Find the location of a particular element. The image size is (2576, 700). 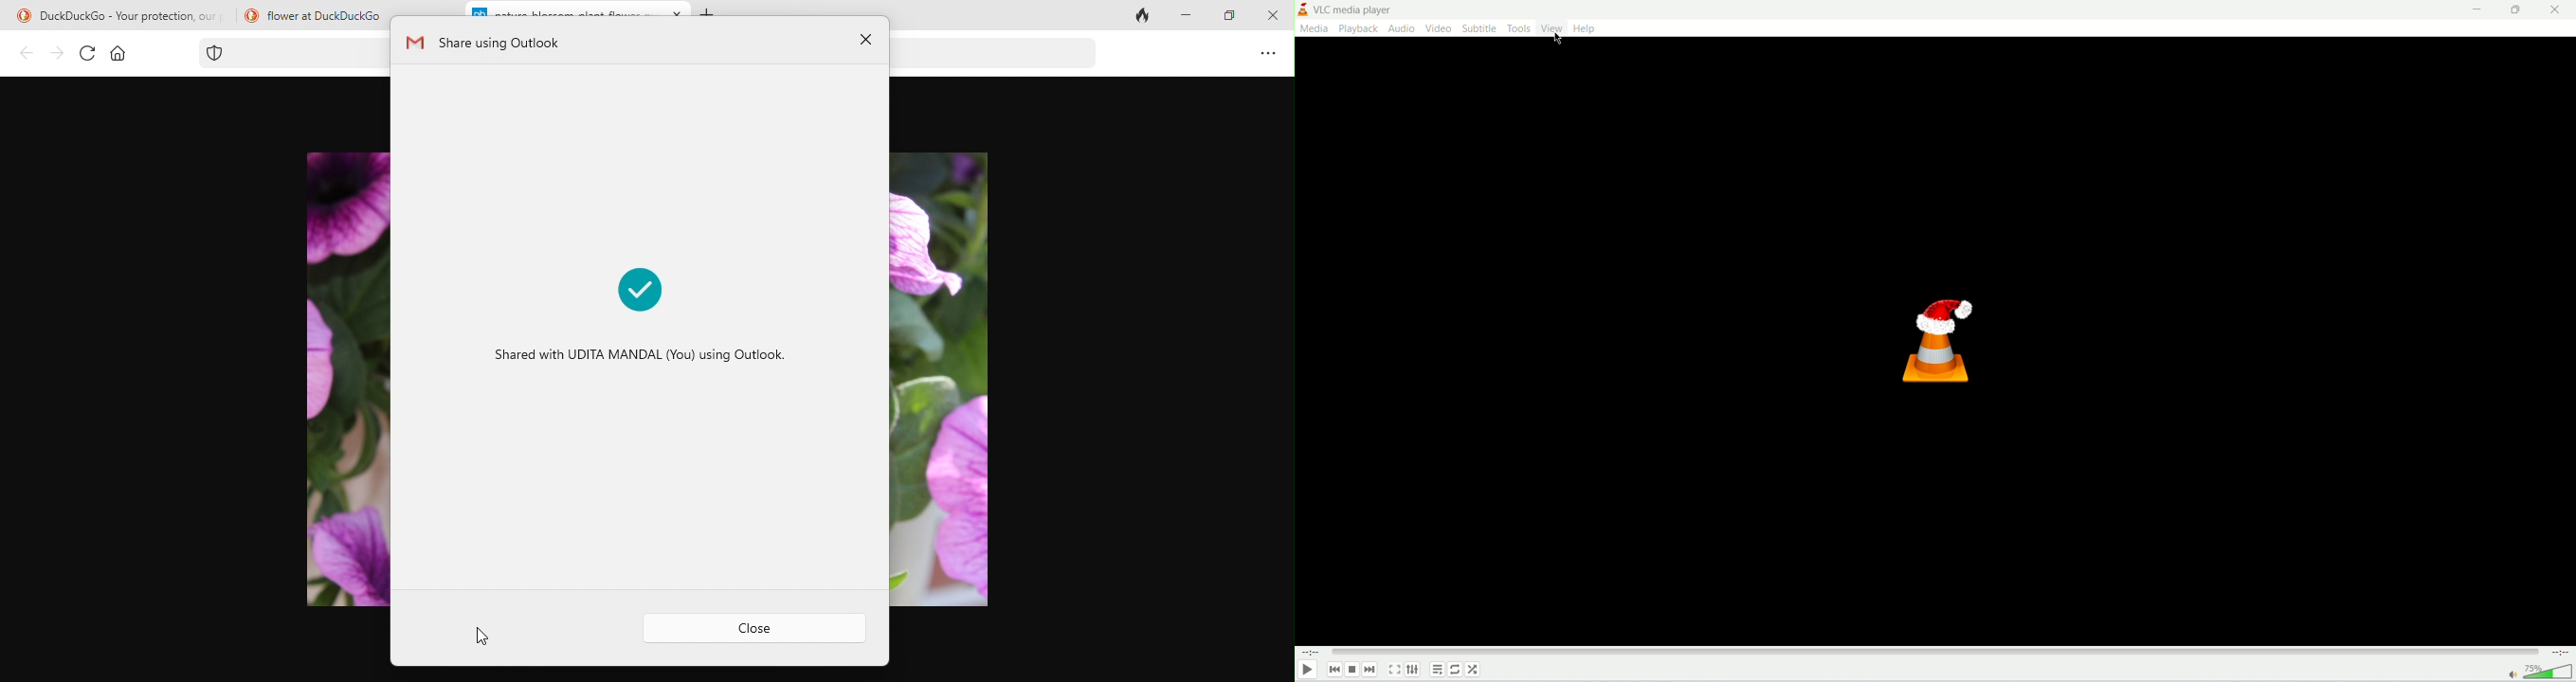

video is located at coordinates (1438, 29).